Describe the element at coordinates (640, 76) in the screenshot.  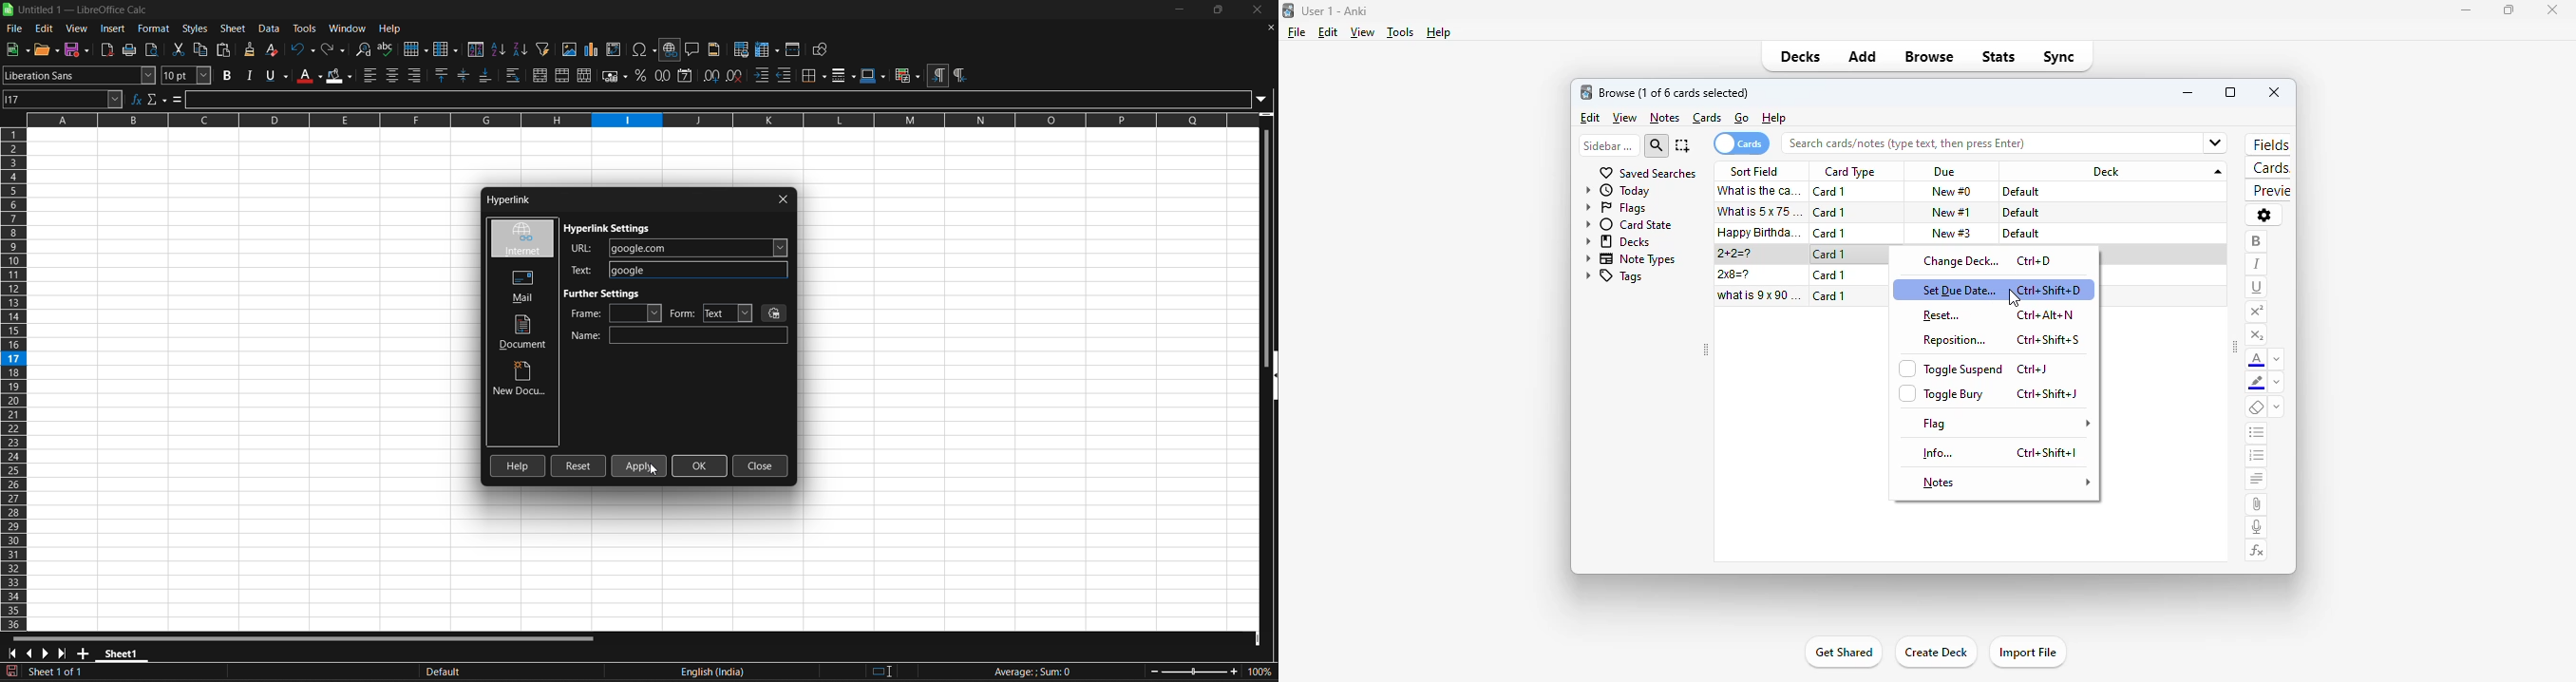
I see `format as percent` at that location.